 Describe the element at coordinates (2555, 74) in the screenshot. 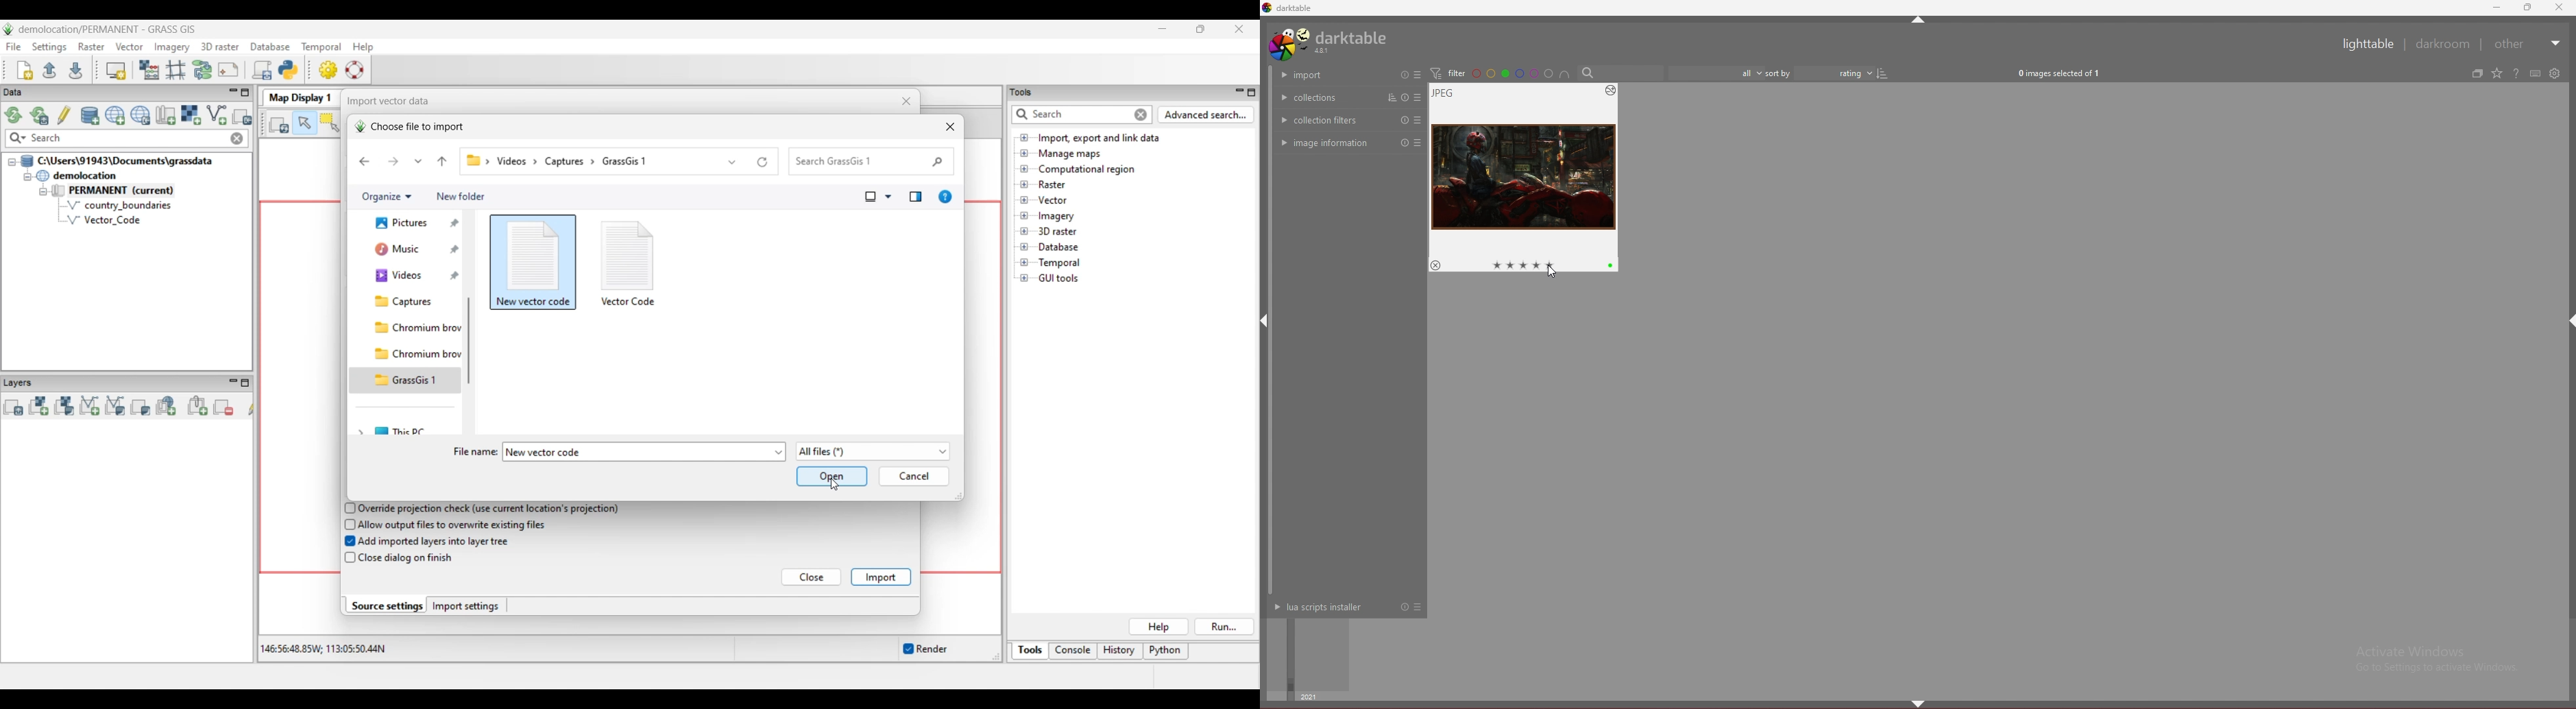

I see `show global preferences` at that location.